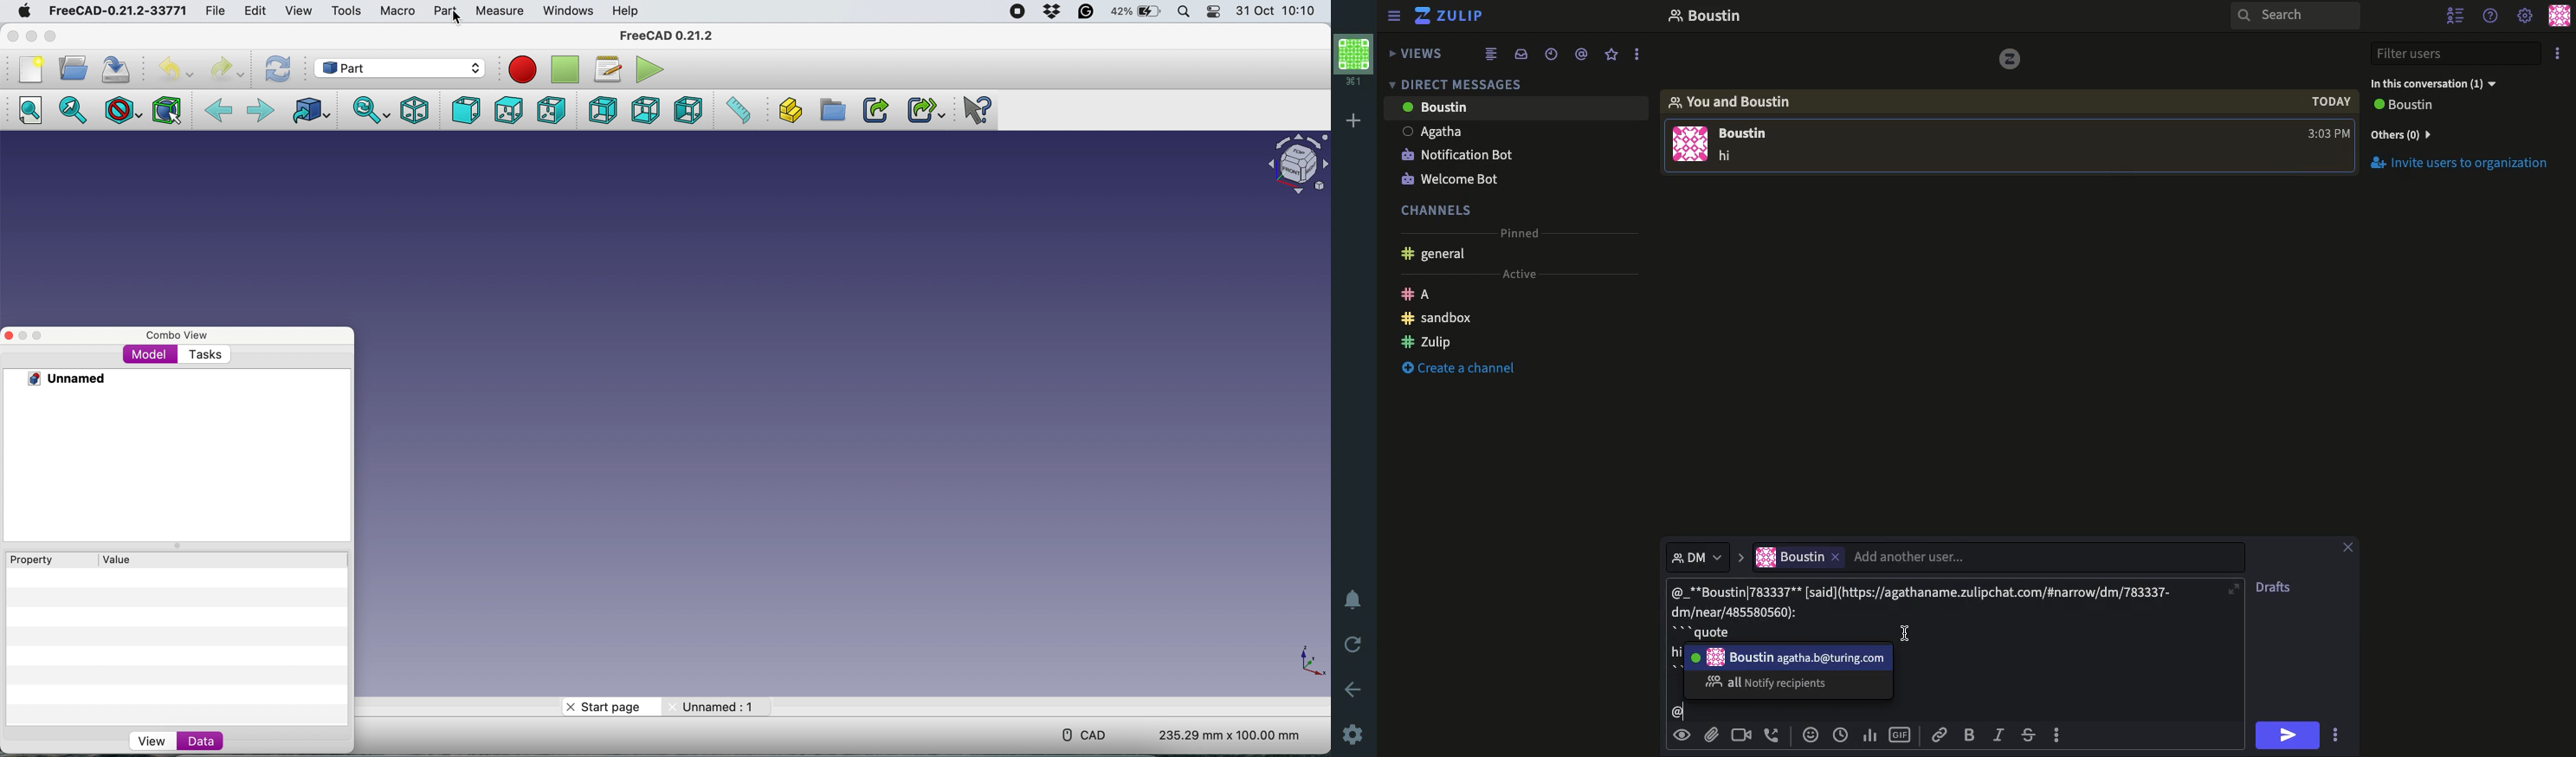 The height and width of the screenshot is (784, 2576). I want to click on Combo View, so click(179, 336).